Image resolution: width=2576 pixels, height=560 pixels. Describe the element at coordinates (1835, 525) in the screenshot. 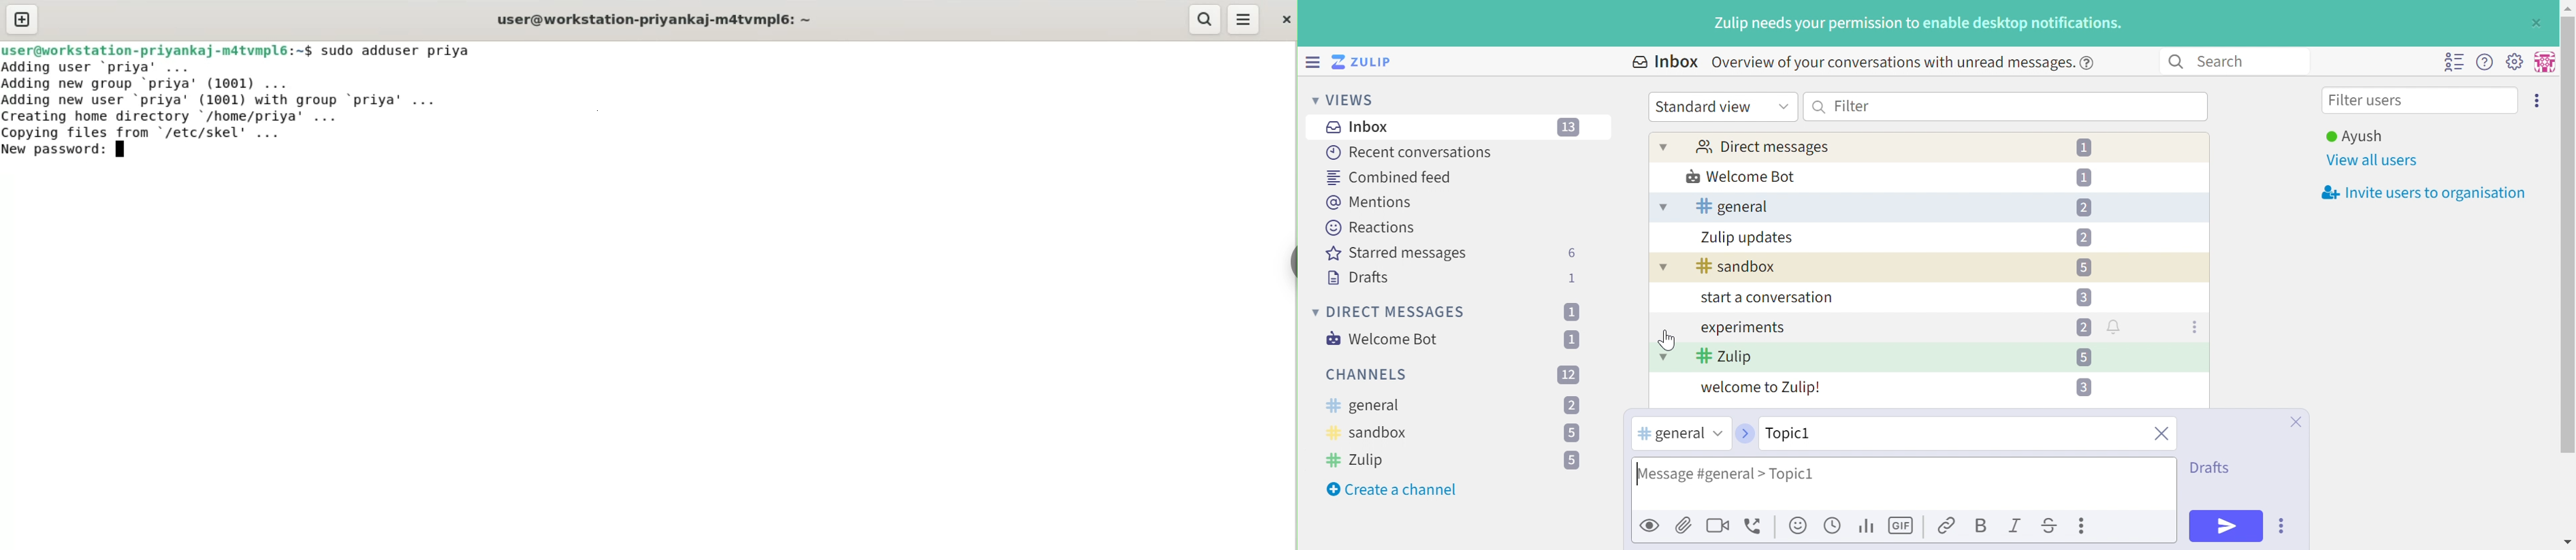

I see `Add global time ` at that location.